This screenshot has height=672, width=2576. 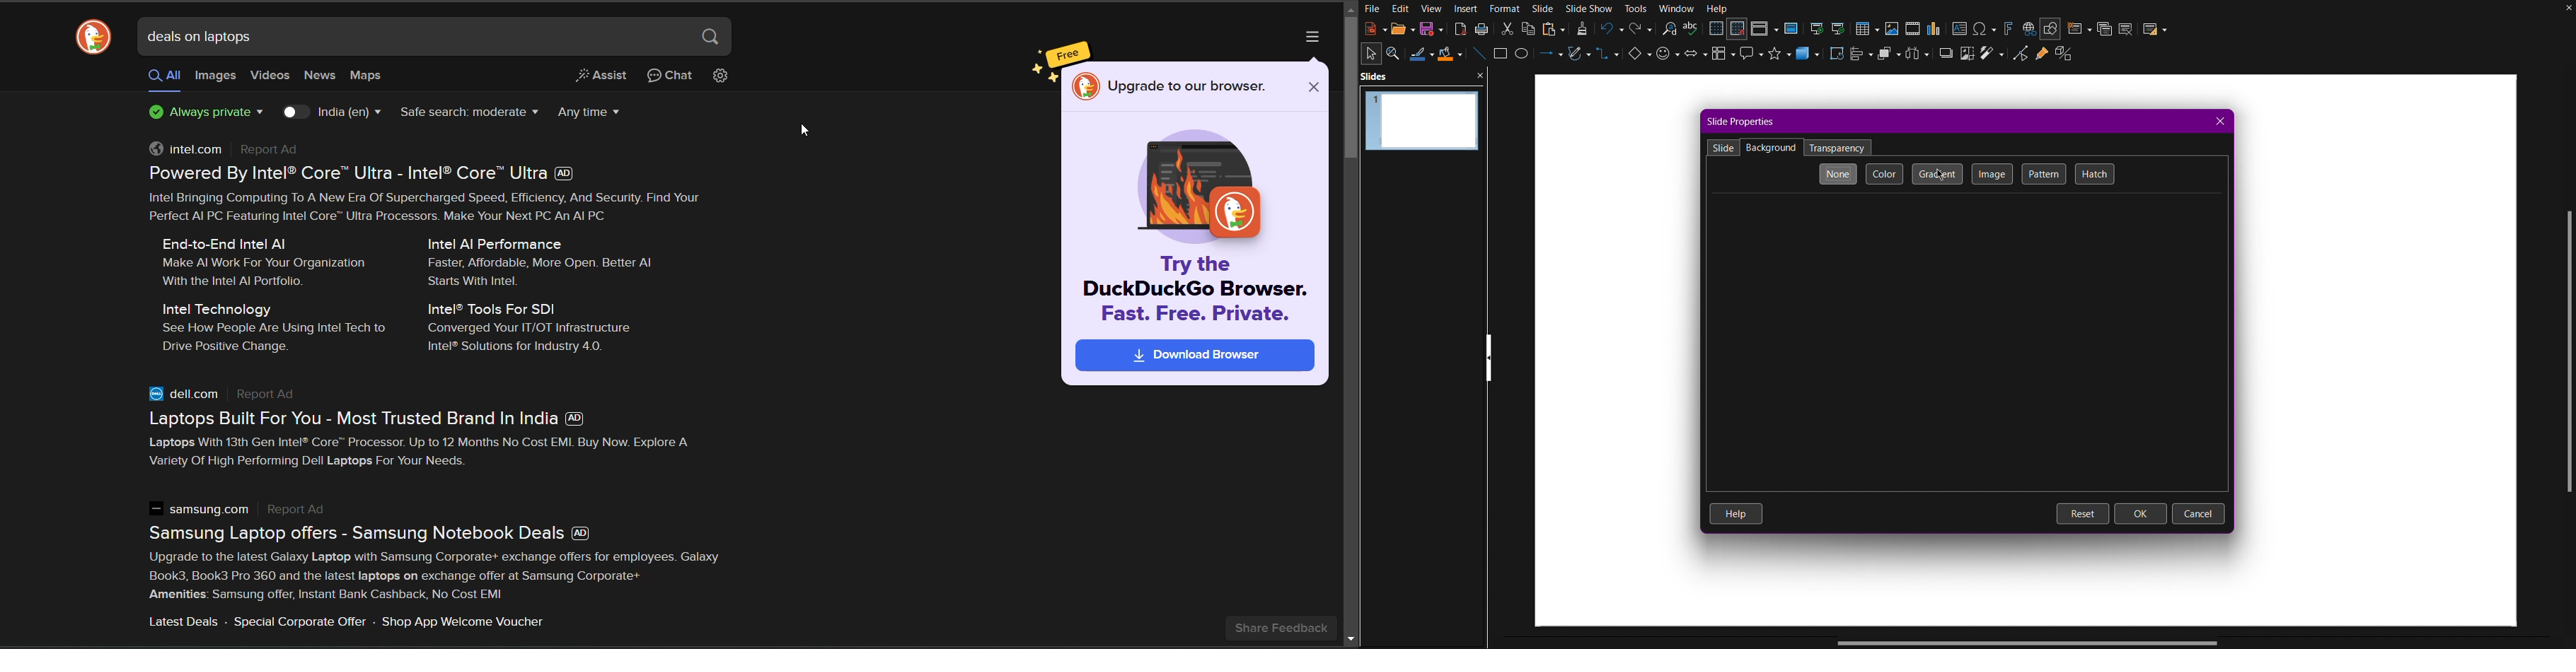 What do you see at coordinates (1885, 175) in the screenshot?
I see `Color` at bounding box center [1885, 175].